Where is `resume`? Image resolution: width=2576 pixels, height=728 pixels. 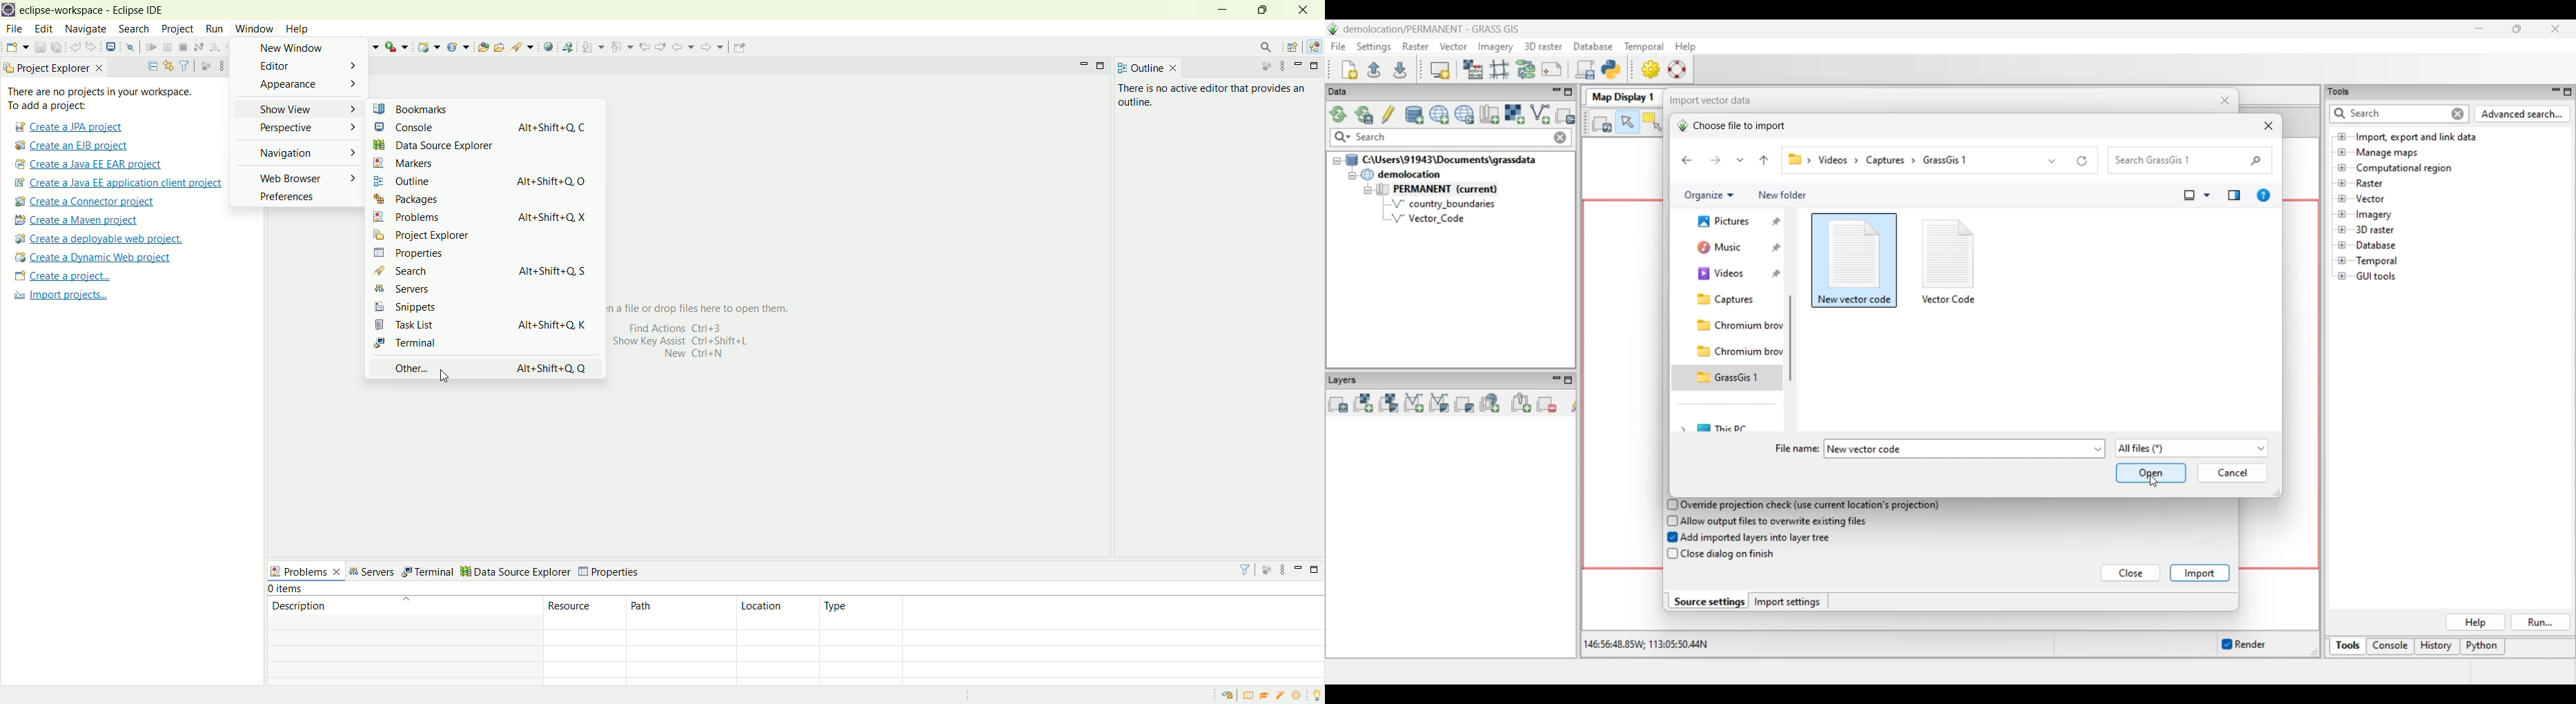
resume is located at coordinates (151, 46).